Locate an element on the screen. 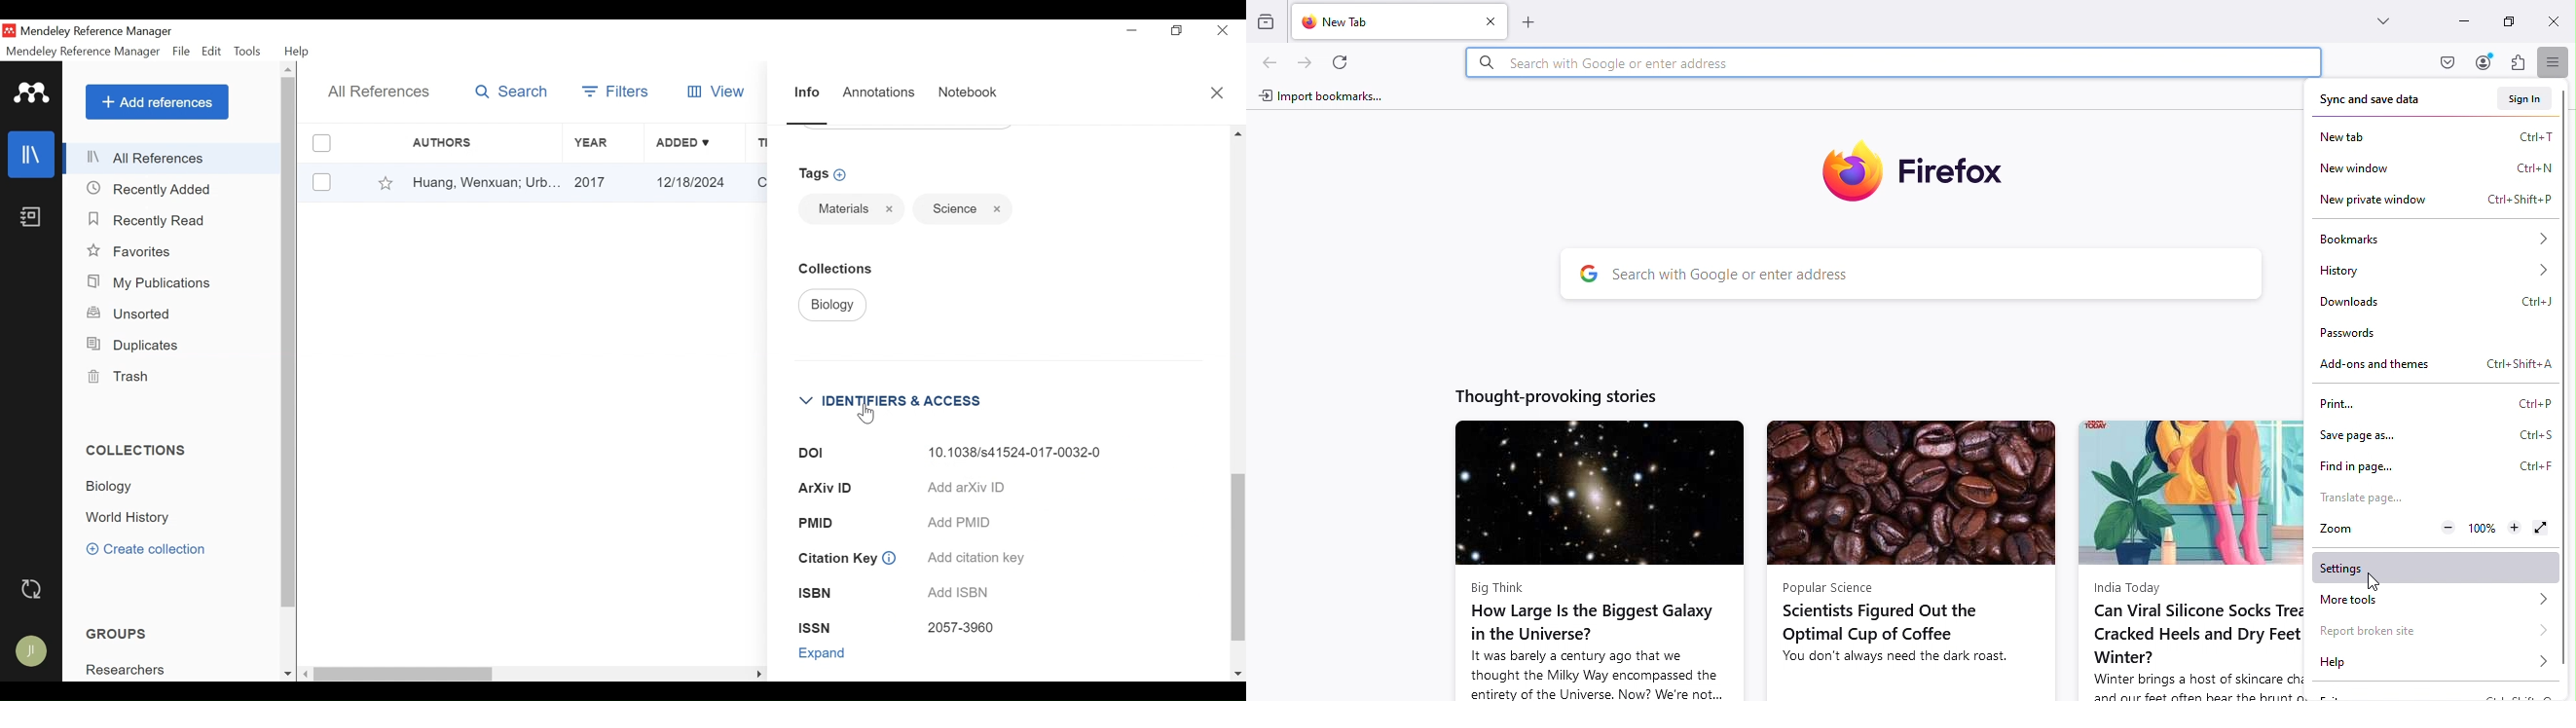 The image size is (2576, 728). Maximize tab is located at coordinates (2505, 18).